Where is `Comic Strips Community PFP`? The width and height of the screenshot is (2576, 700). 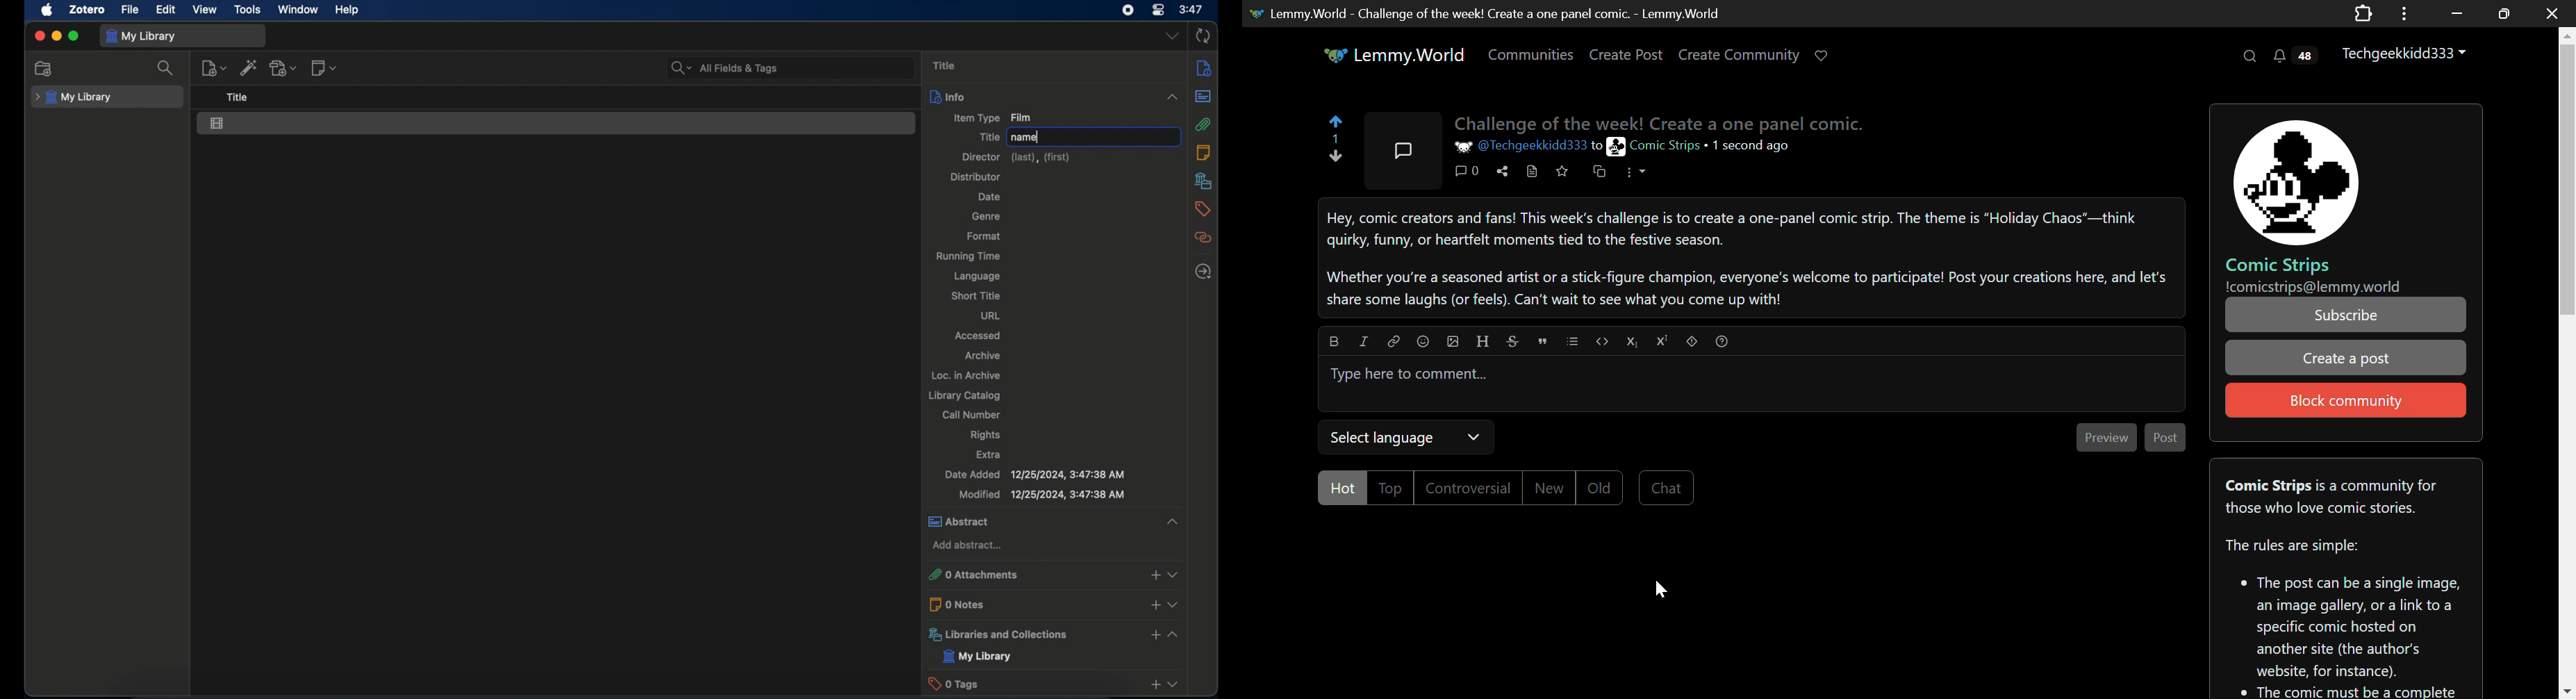 Comic Strips Community PFP is located at coordinates (2288, 176).